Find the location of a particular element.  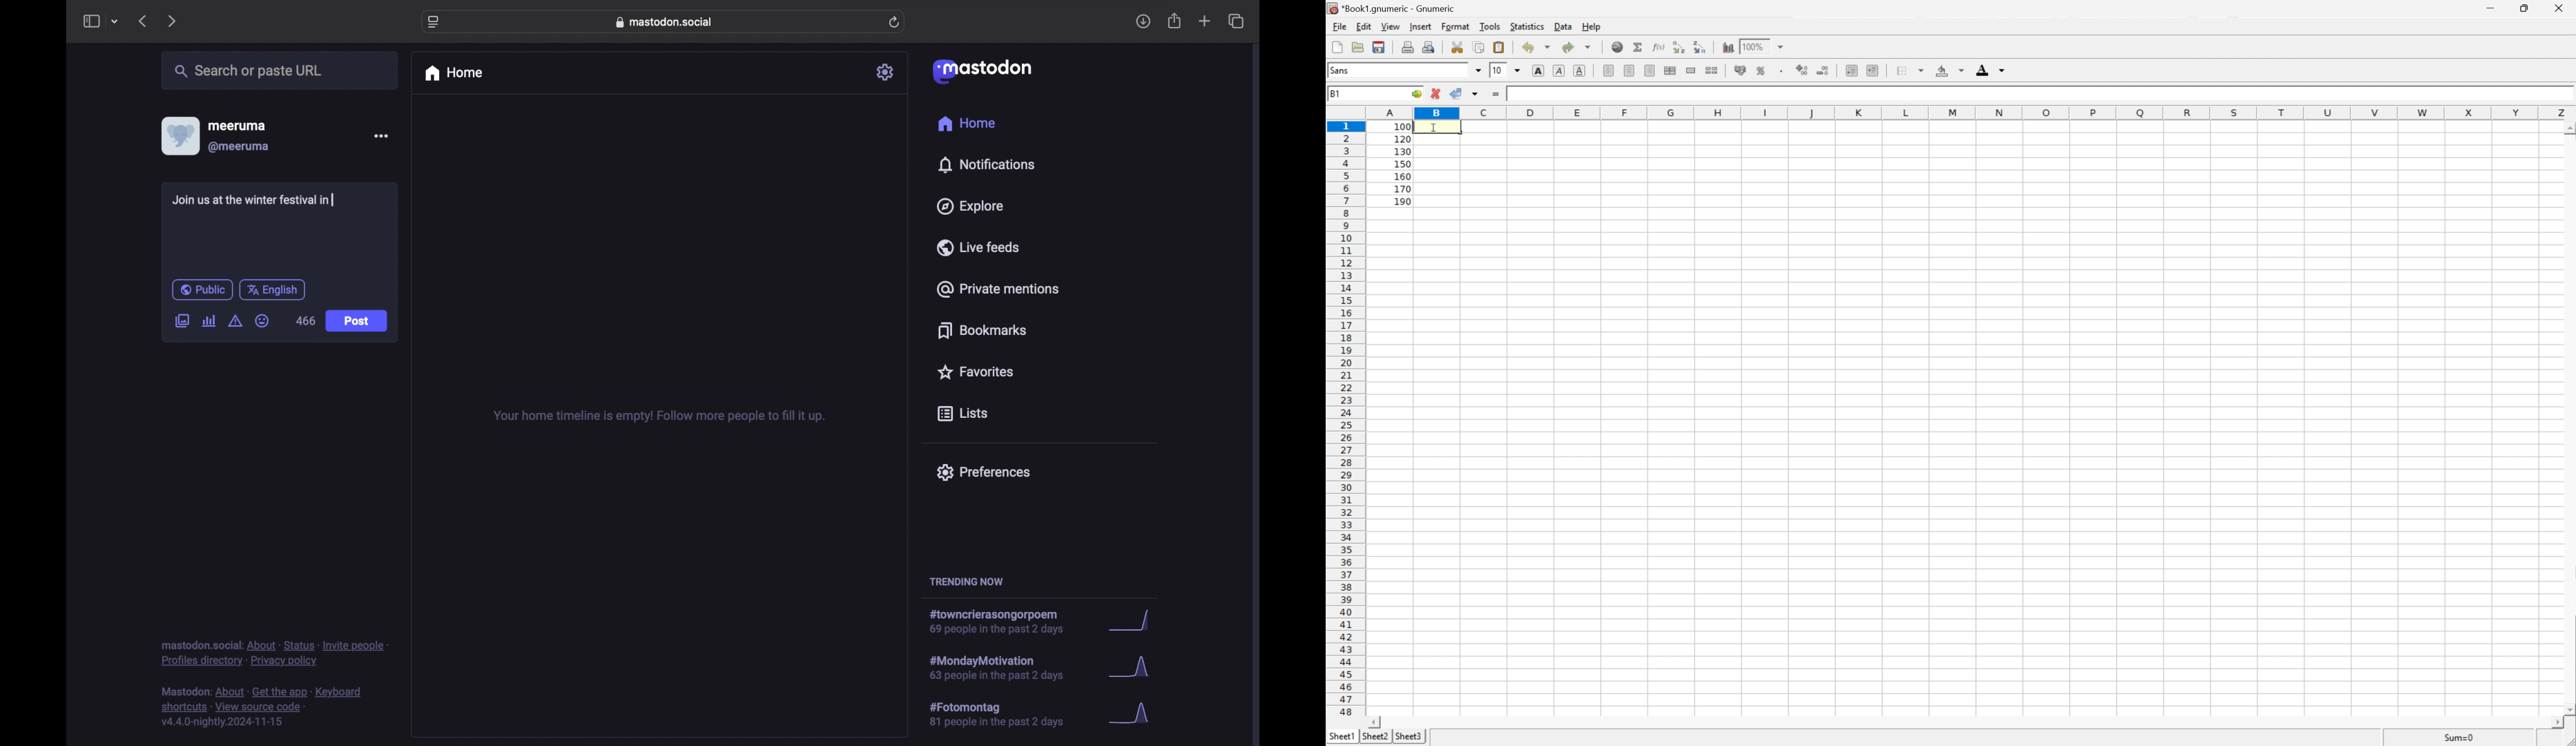

Set the format of the selected cells to include a thousands separator is located at coordinates (1783, 70).